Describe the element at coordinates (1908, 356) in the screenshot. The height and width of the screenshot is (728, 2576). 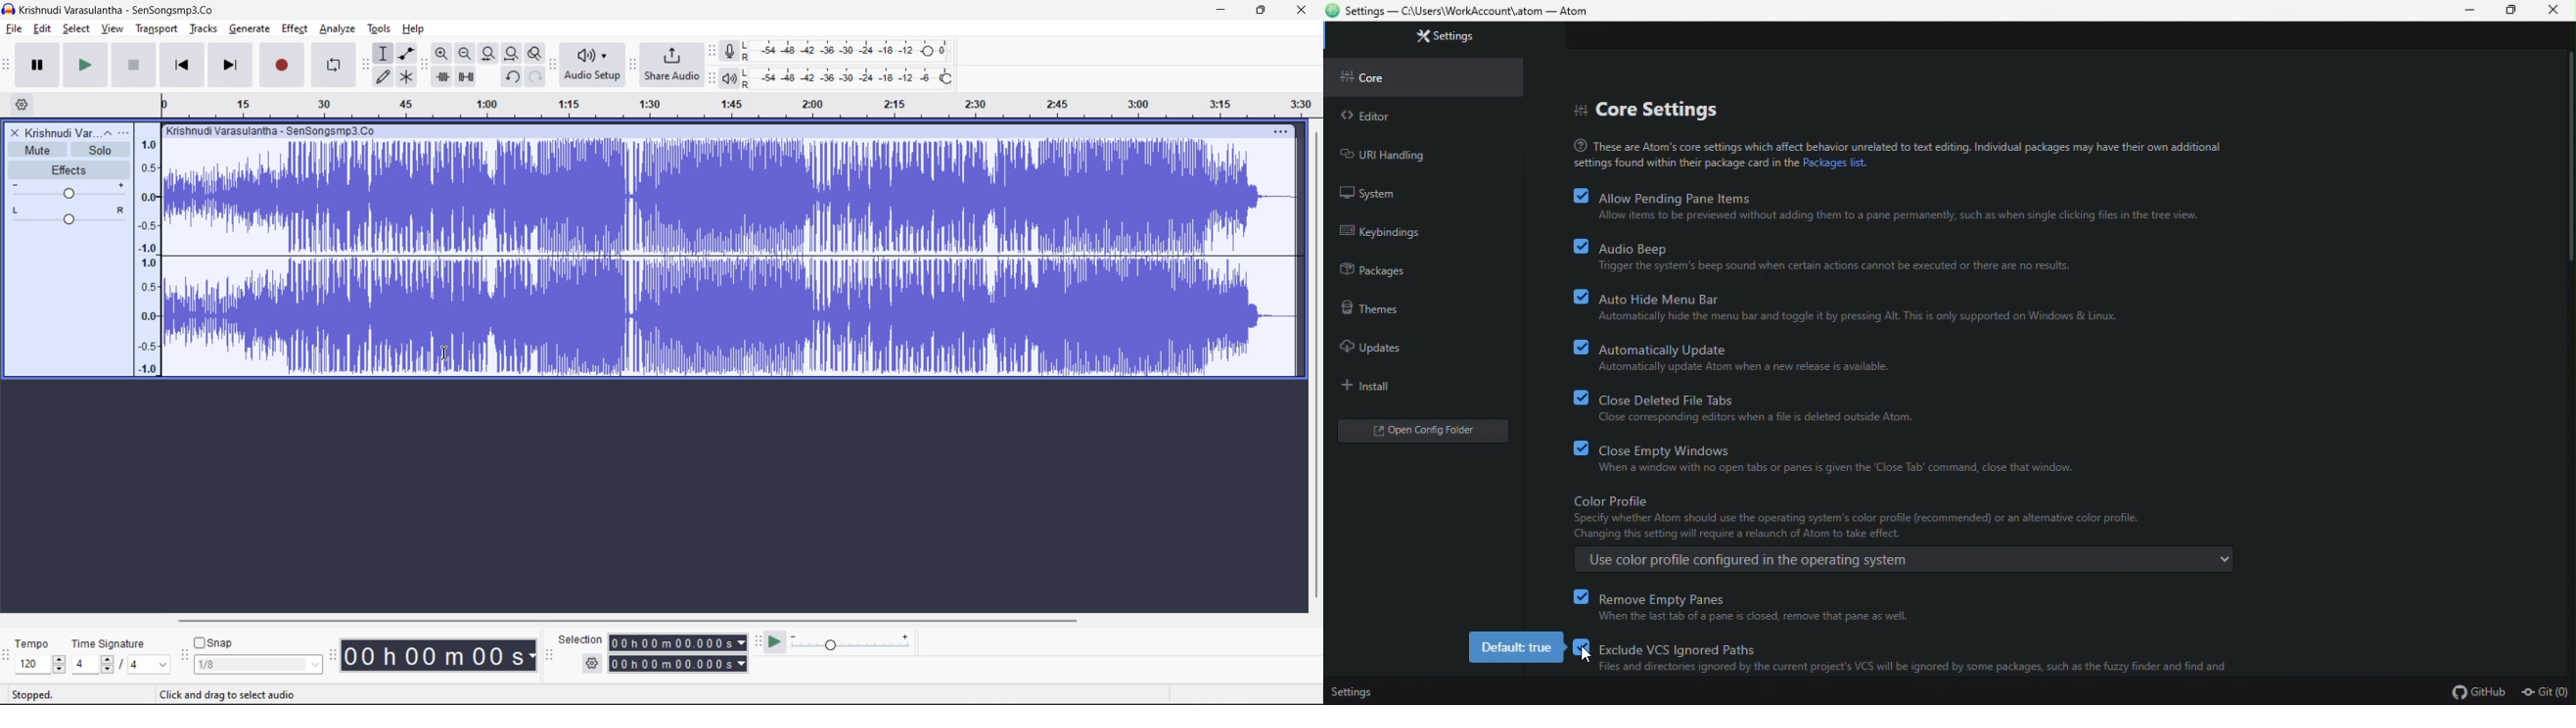
I see `Automatically update` at that location.